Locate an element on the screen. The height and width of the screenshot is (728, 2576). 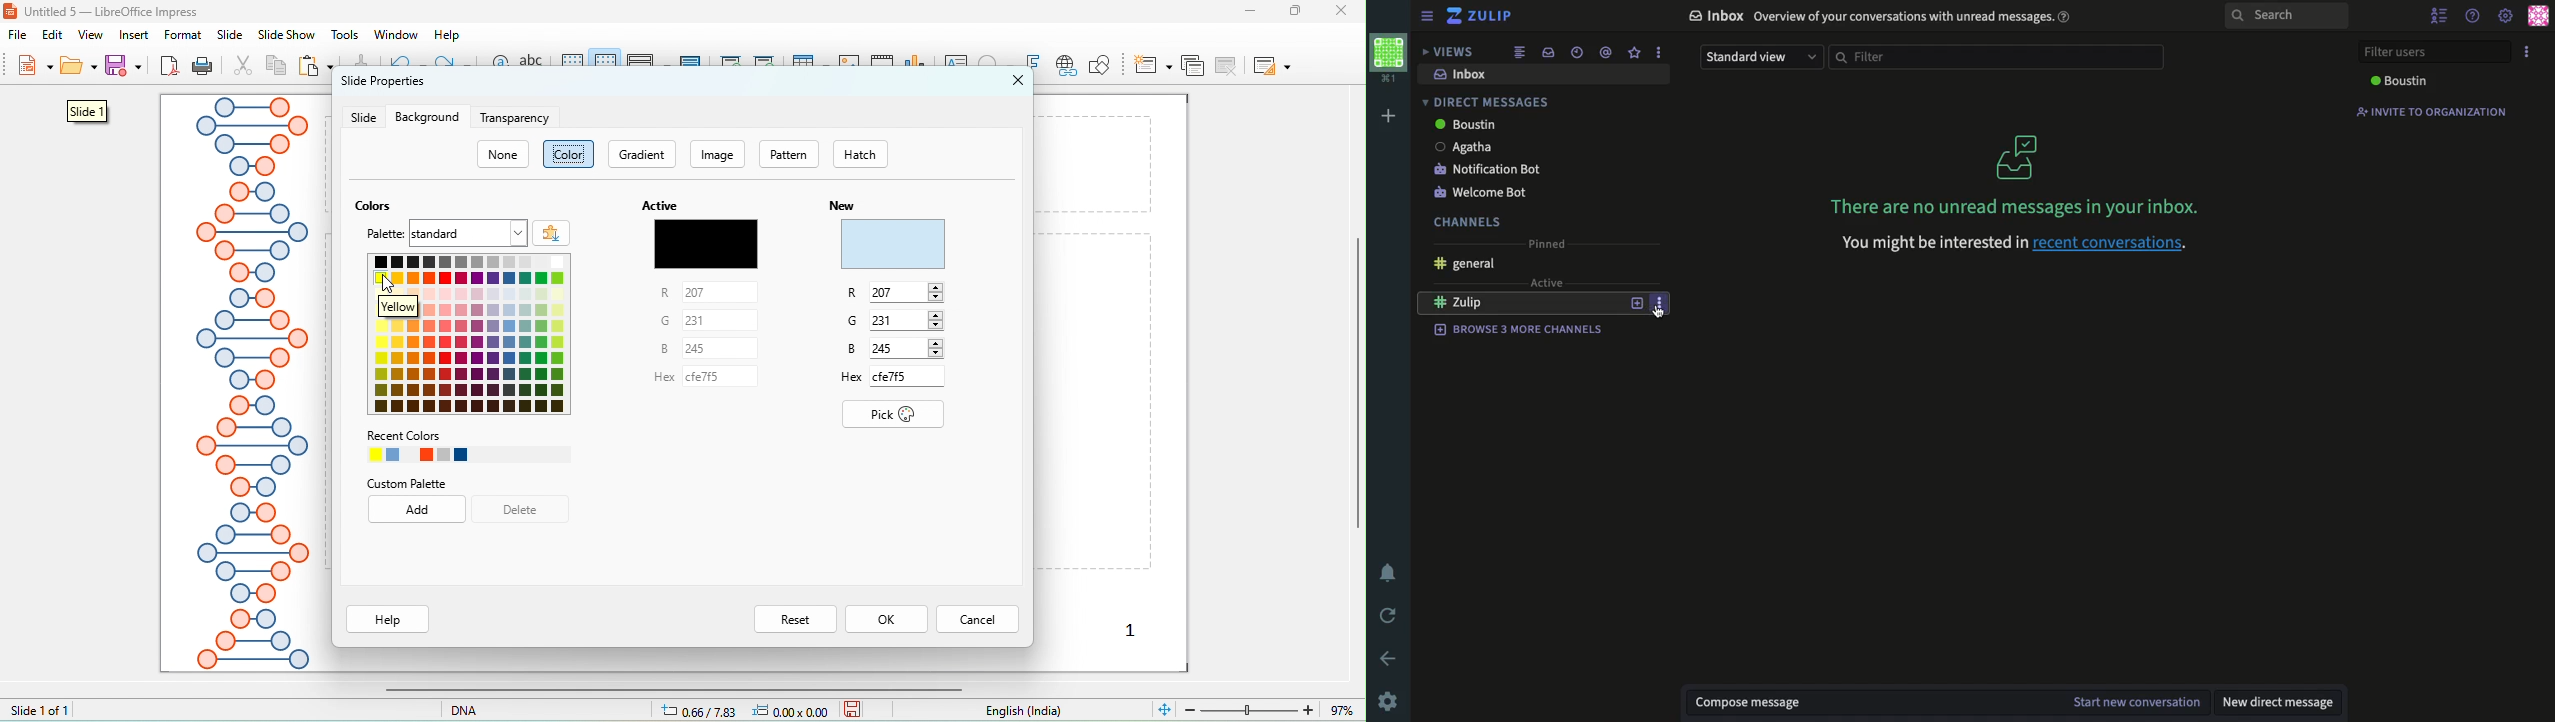
Boustin is located at coordinates (2402, 81).